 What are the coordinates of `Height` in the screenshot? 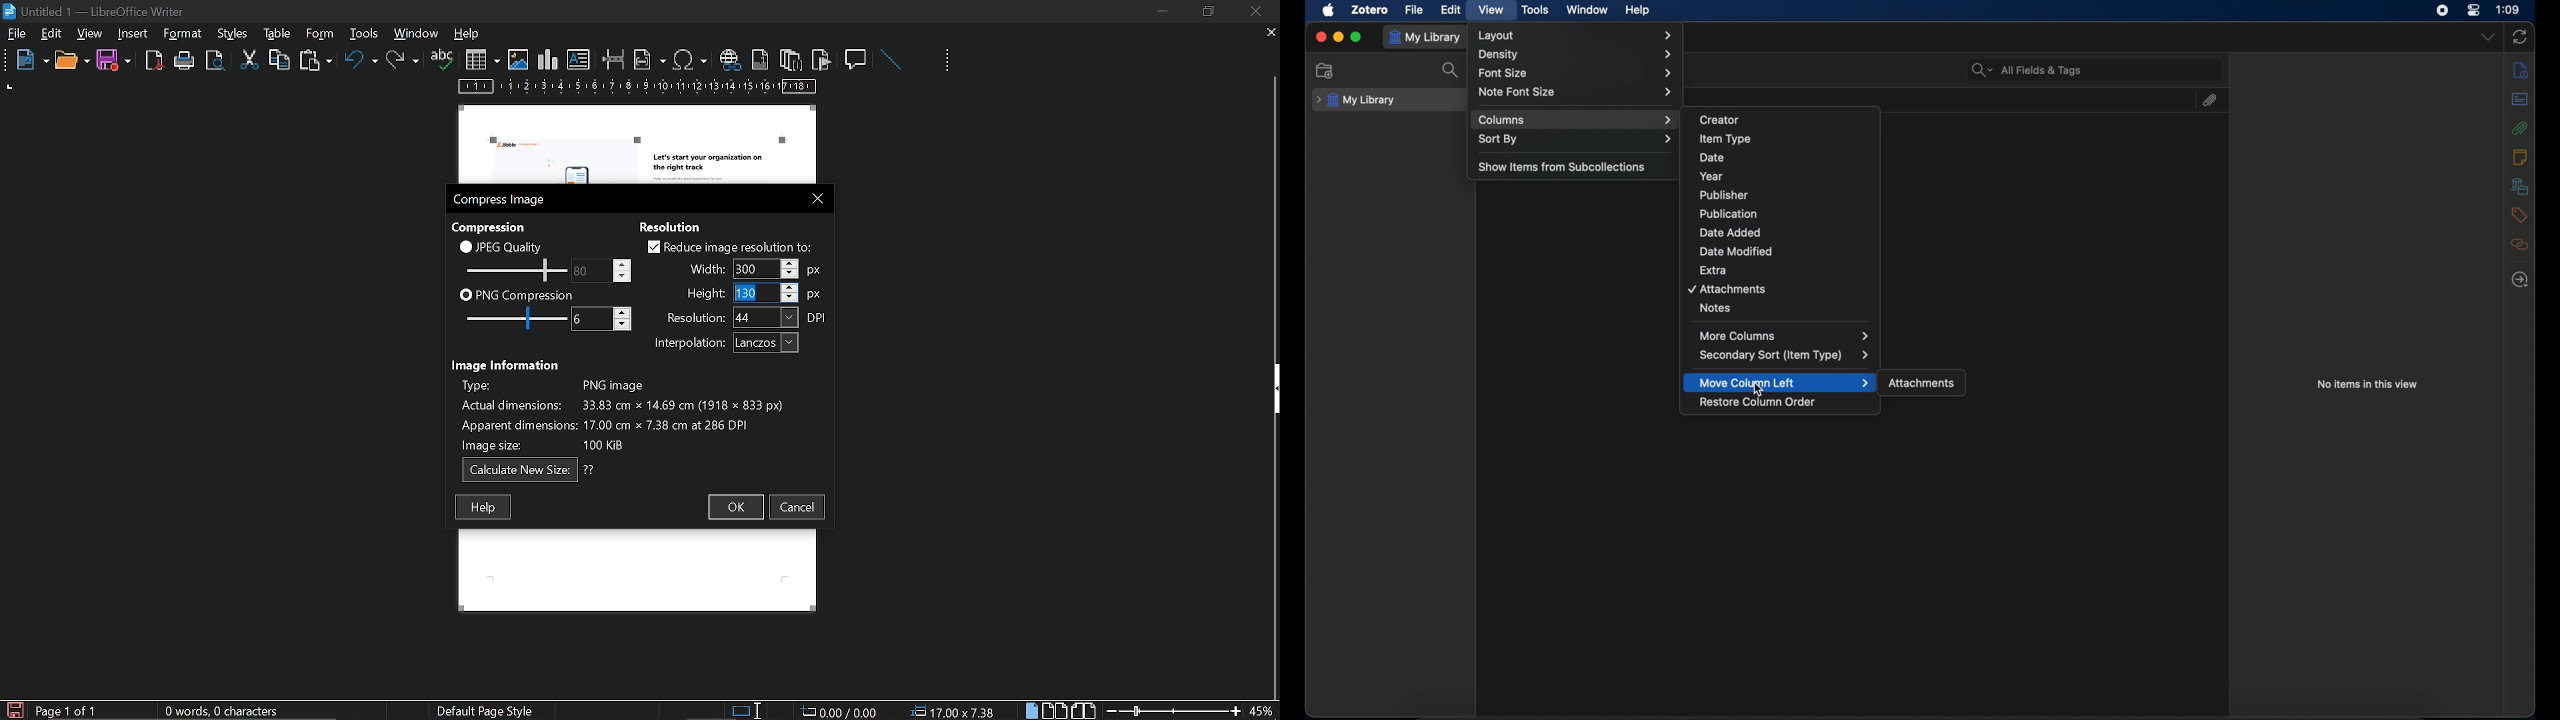 It's located at (753, 293).